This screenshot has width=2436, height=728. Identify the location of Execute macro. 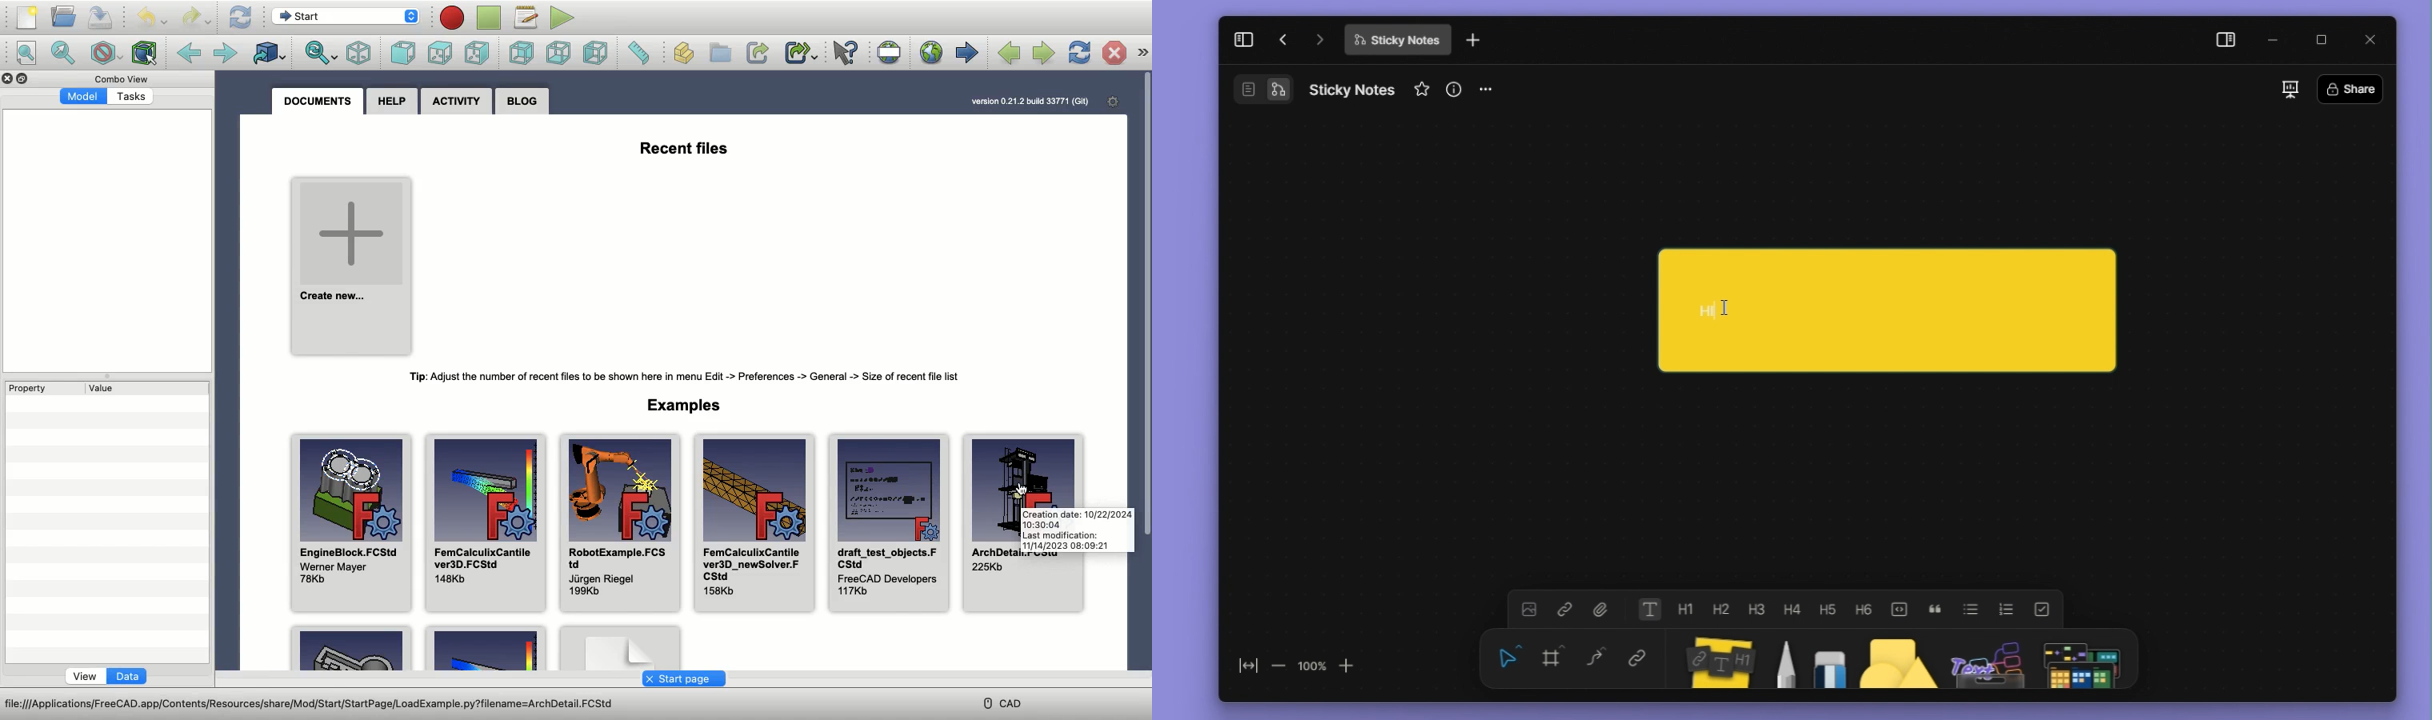
(561, 17).